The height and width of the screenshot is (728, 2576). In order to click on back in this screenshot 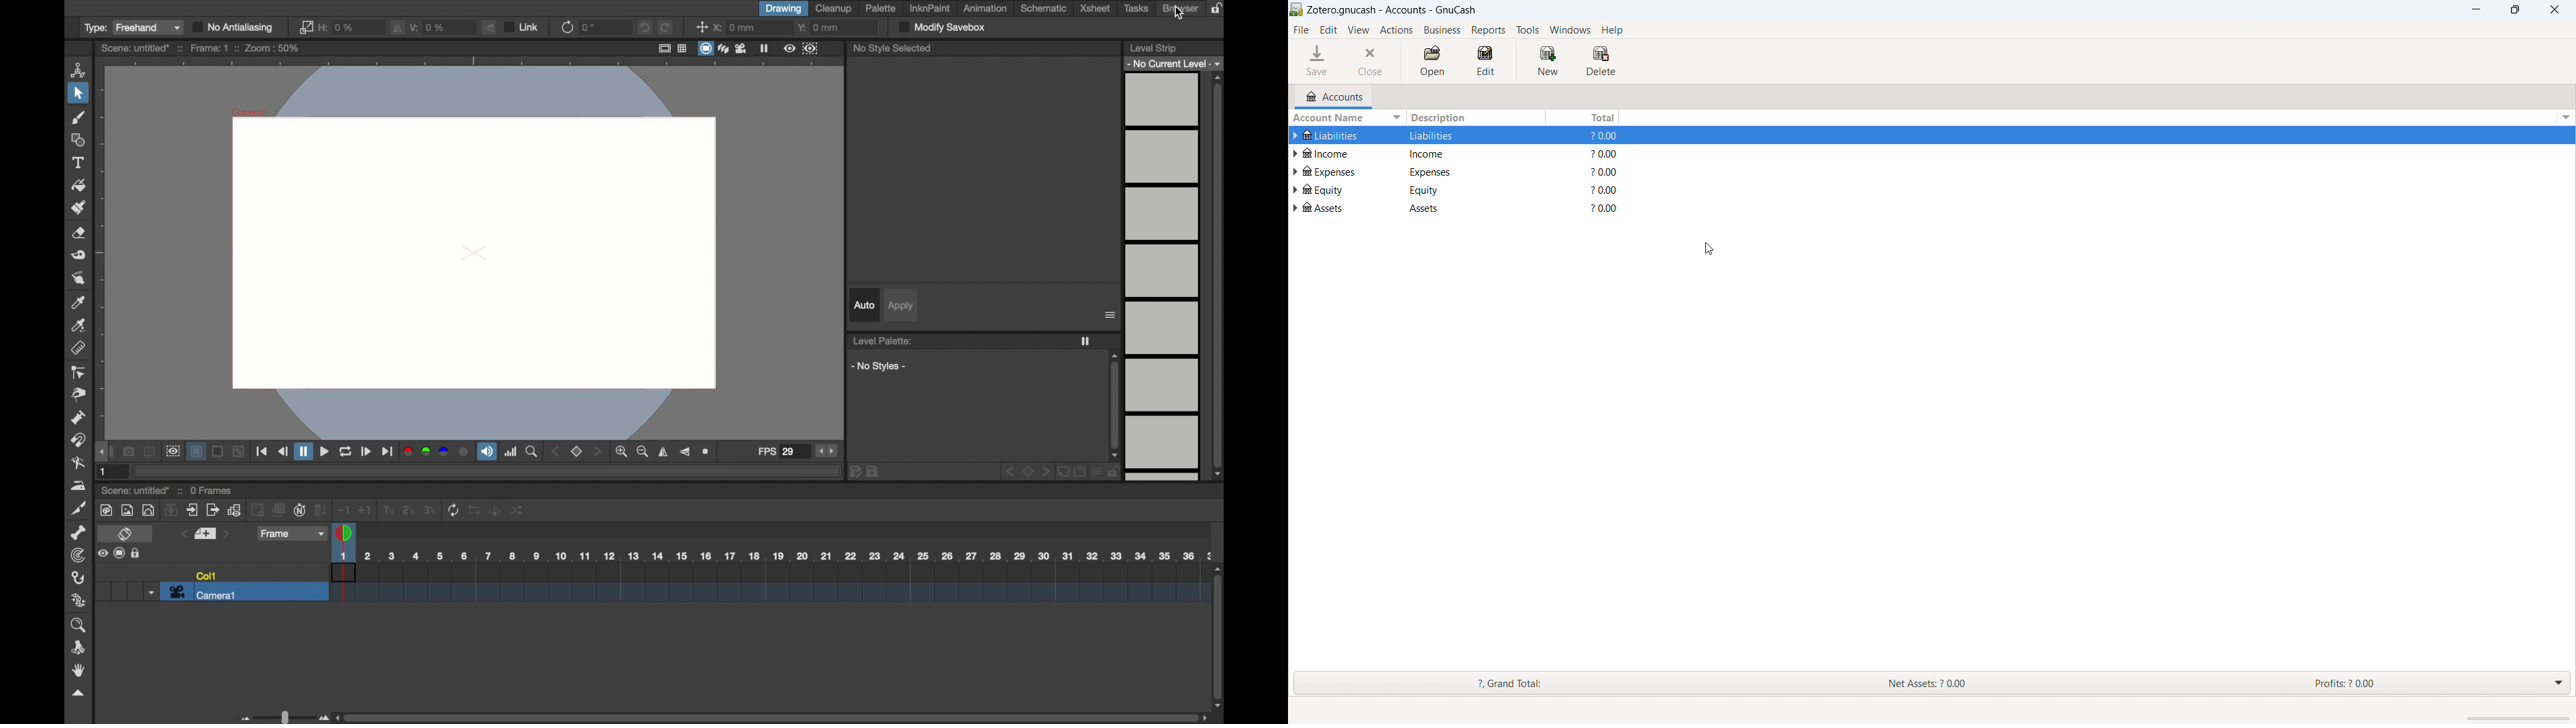, I will do `click(1008, 471)`.